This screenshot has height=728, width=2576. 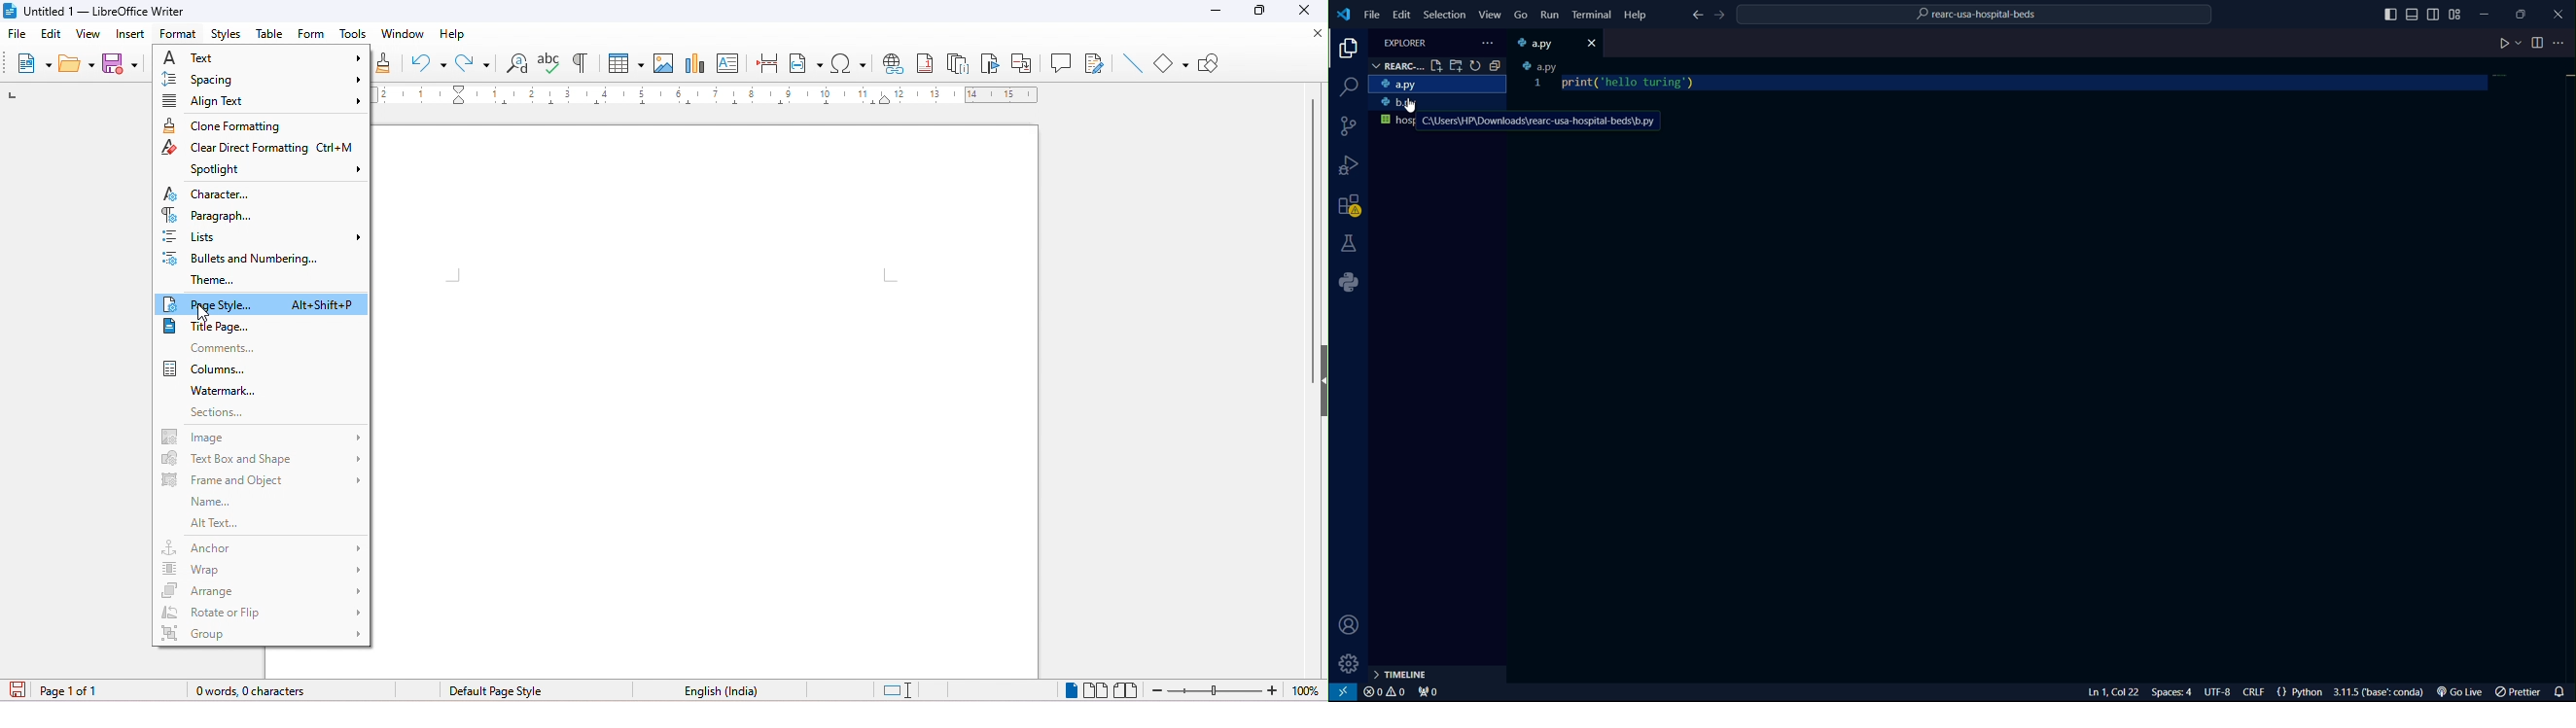 I want to click on window, so click(x=402, y=34).